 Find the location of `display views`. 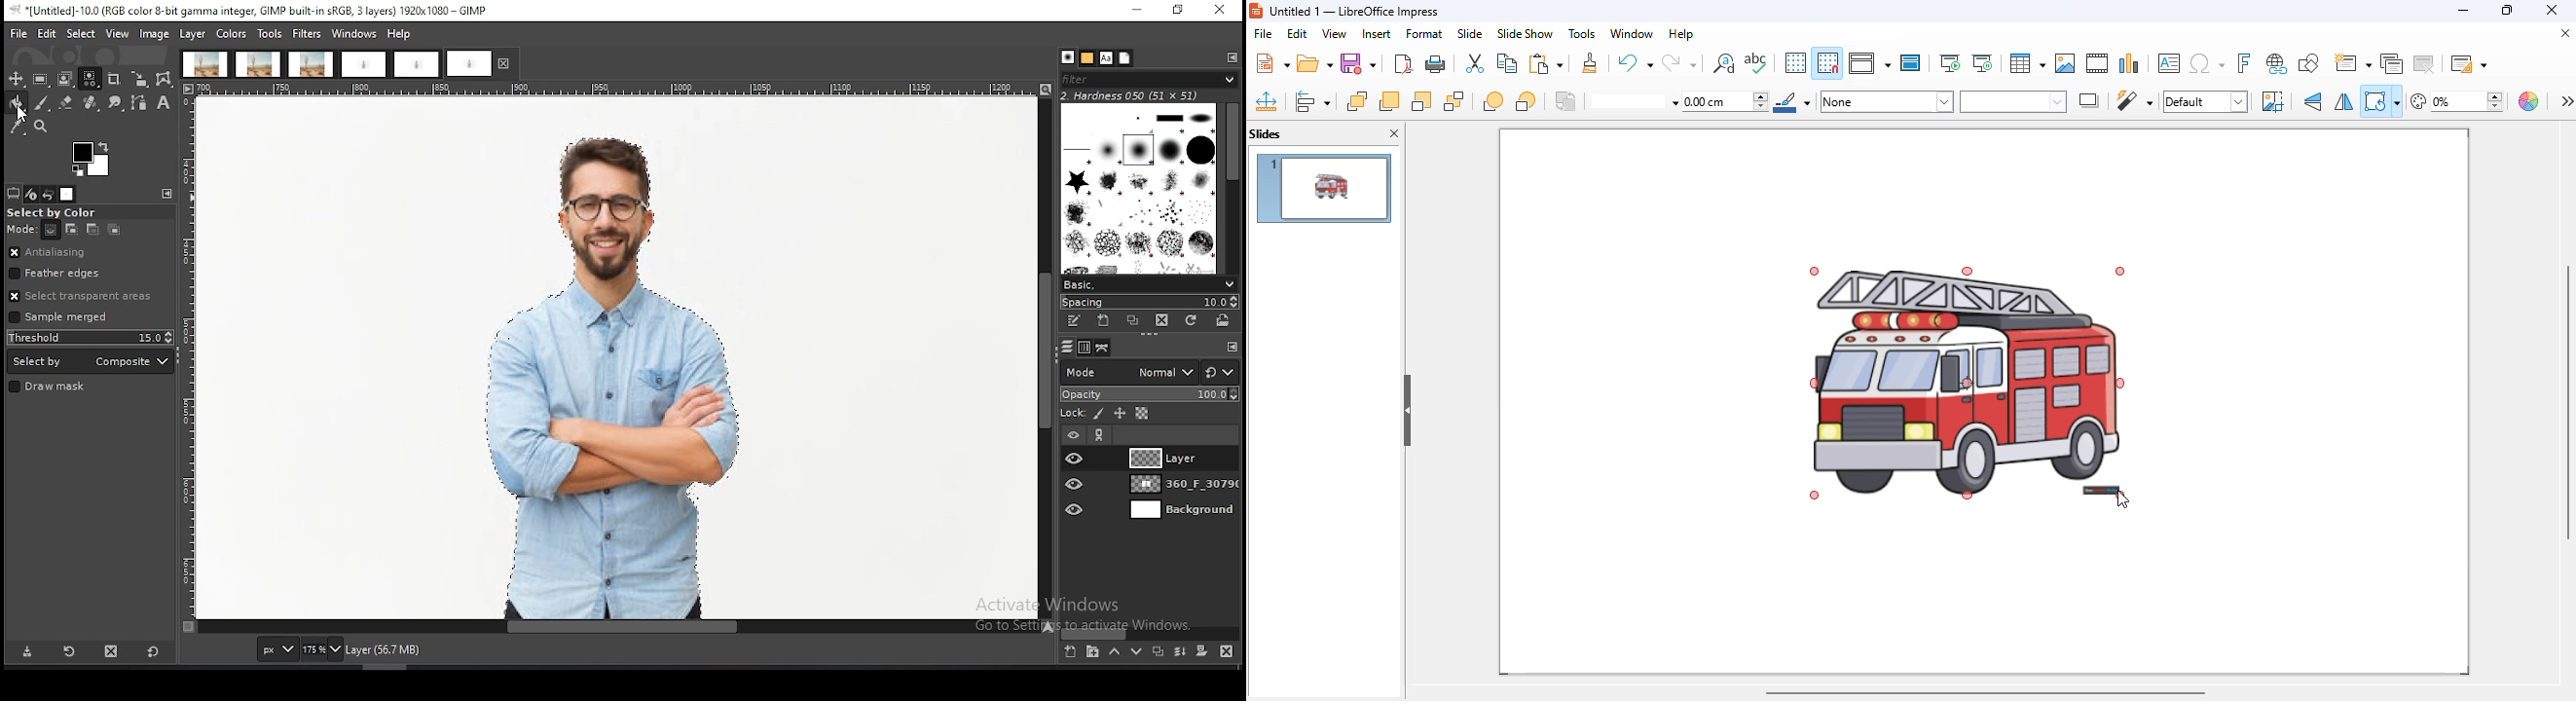

display views is located at coordinates (1870, 62).